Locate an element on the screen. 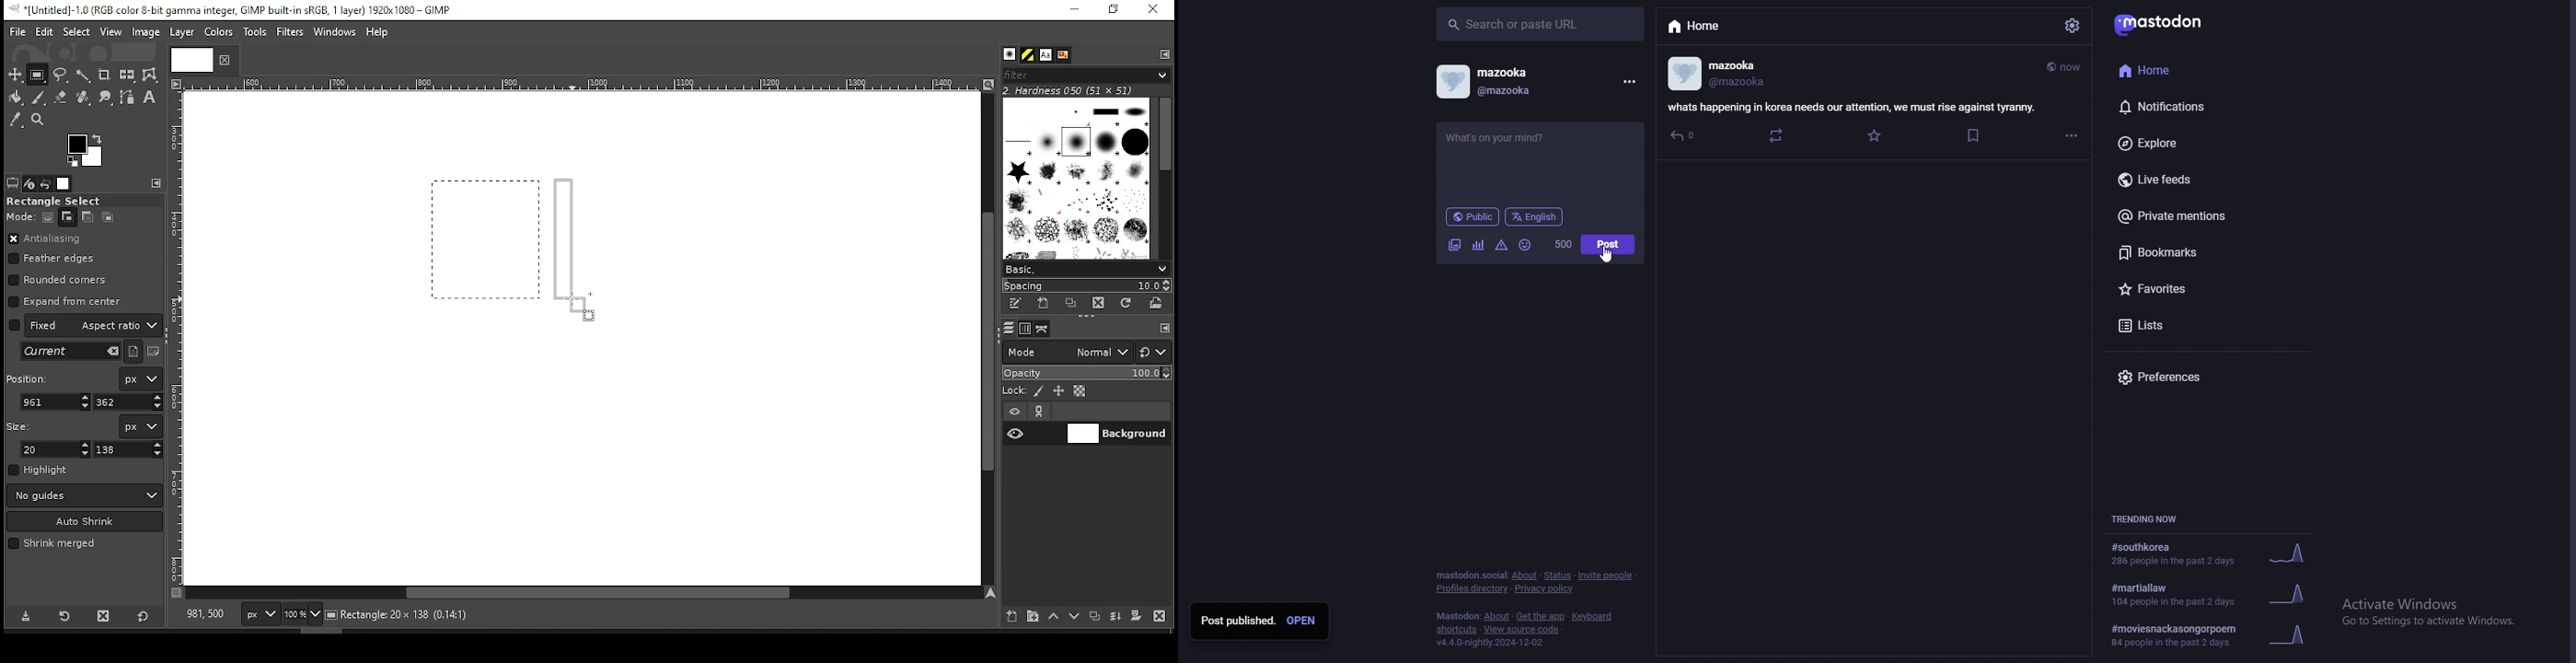 Image resolution: width=2576 pixels, height=672 pixels. size is located at coordinates (22, 425).